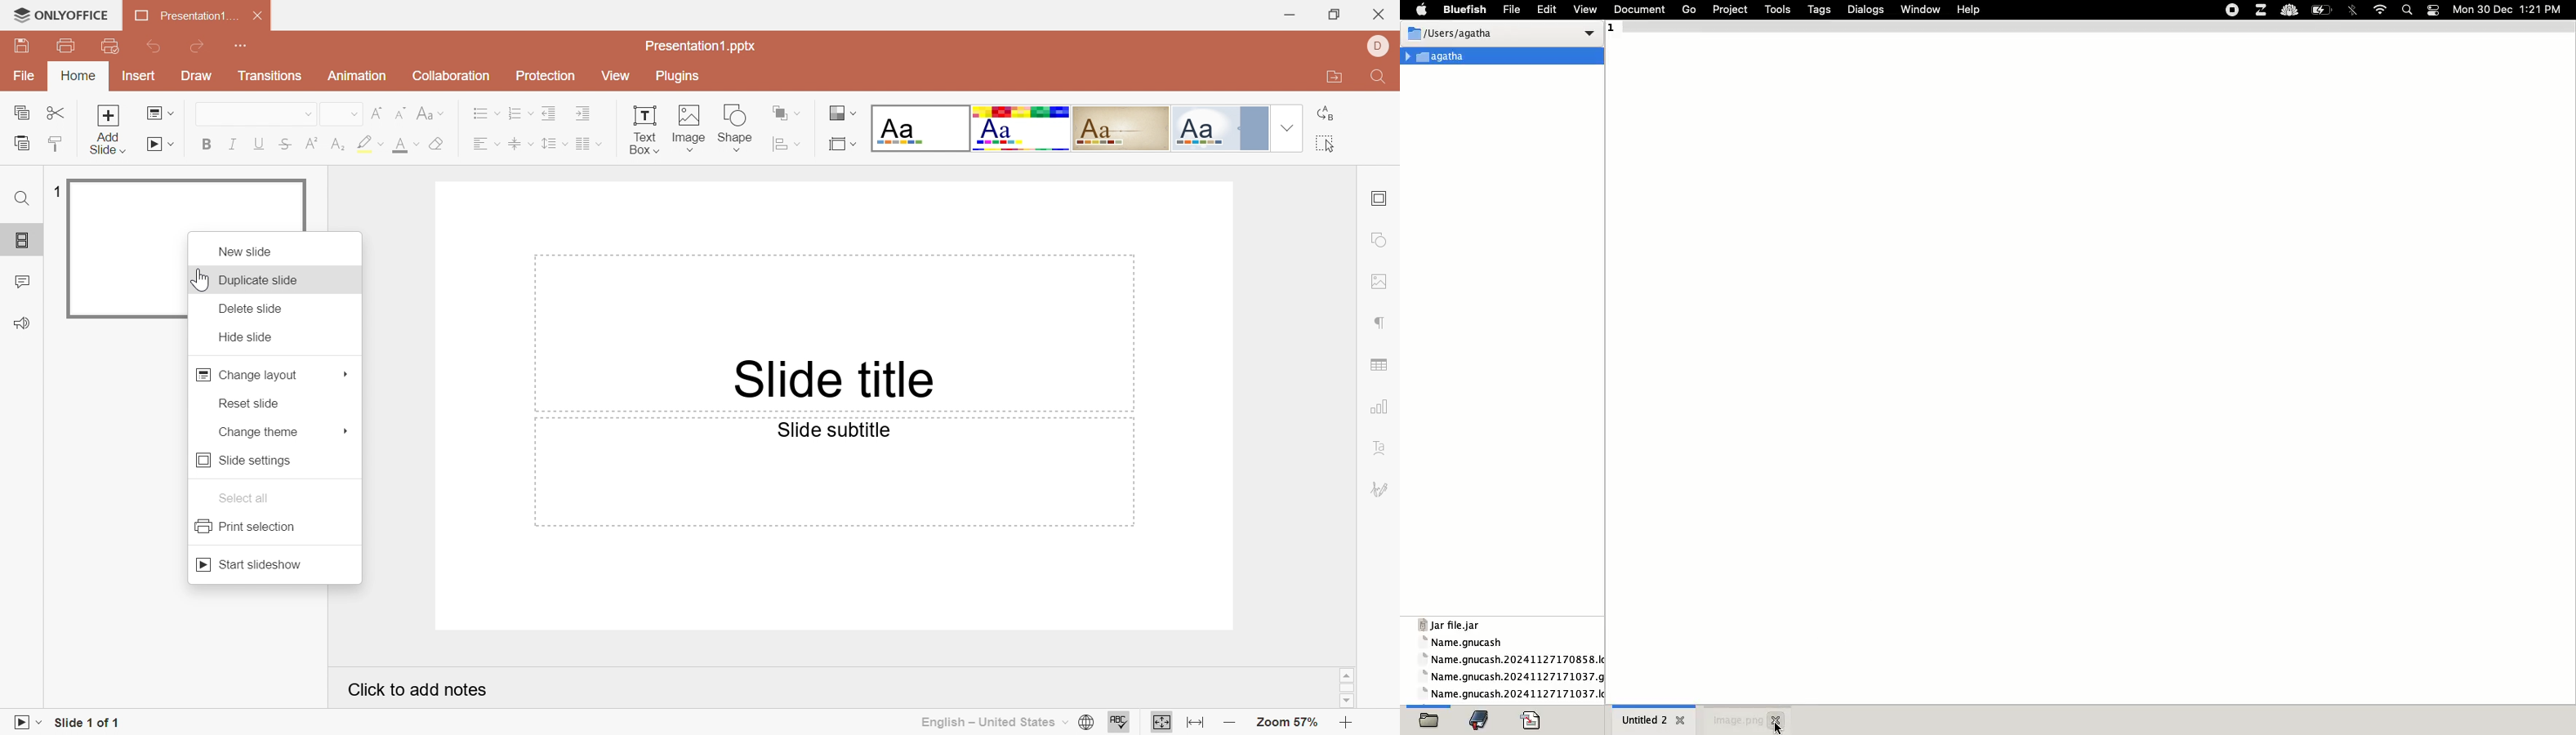 Image resolution: width=2576 pixels, height=756 pixels. What do you see at coordinates (369, 142) in the screenshot?
I see `Highlight color` at bounding box center [369, 142].